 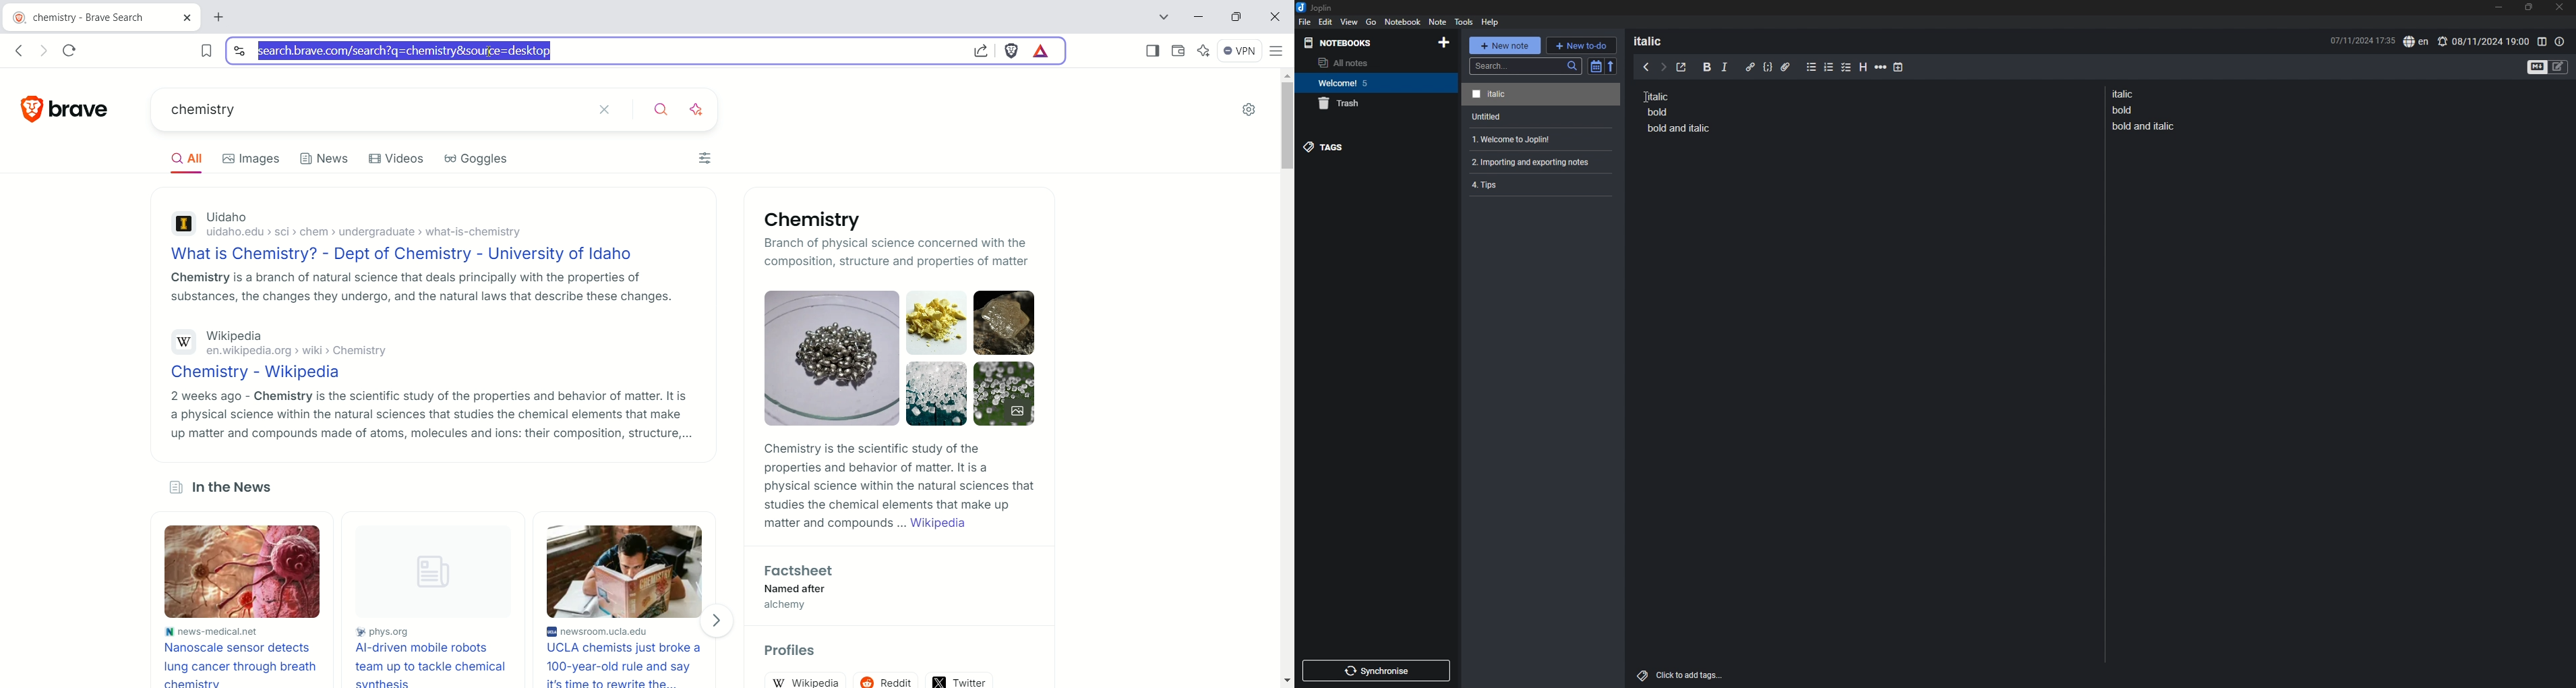 What do you see at coordinates (1375, 147) in the screenshot?
I see `tags` at bounding box center [1375, 147].